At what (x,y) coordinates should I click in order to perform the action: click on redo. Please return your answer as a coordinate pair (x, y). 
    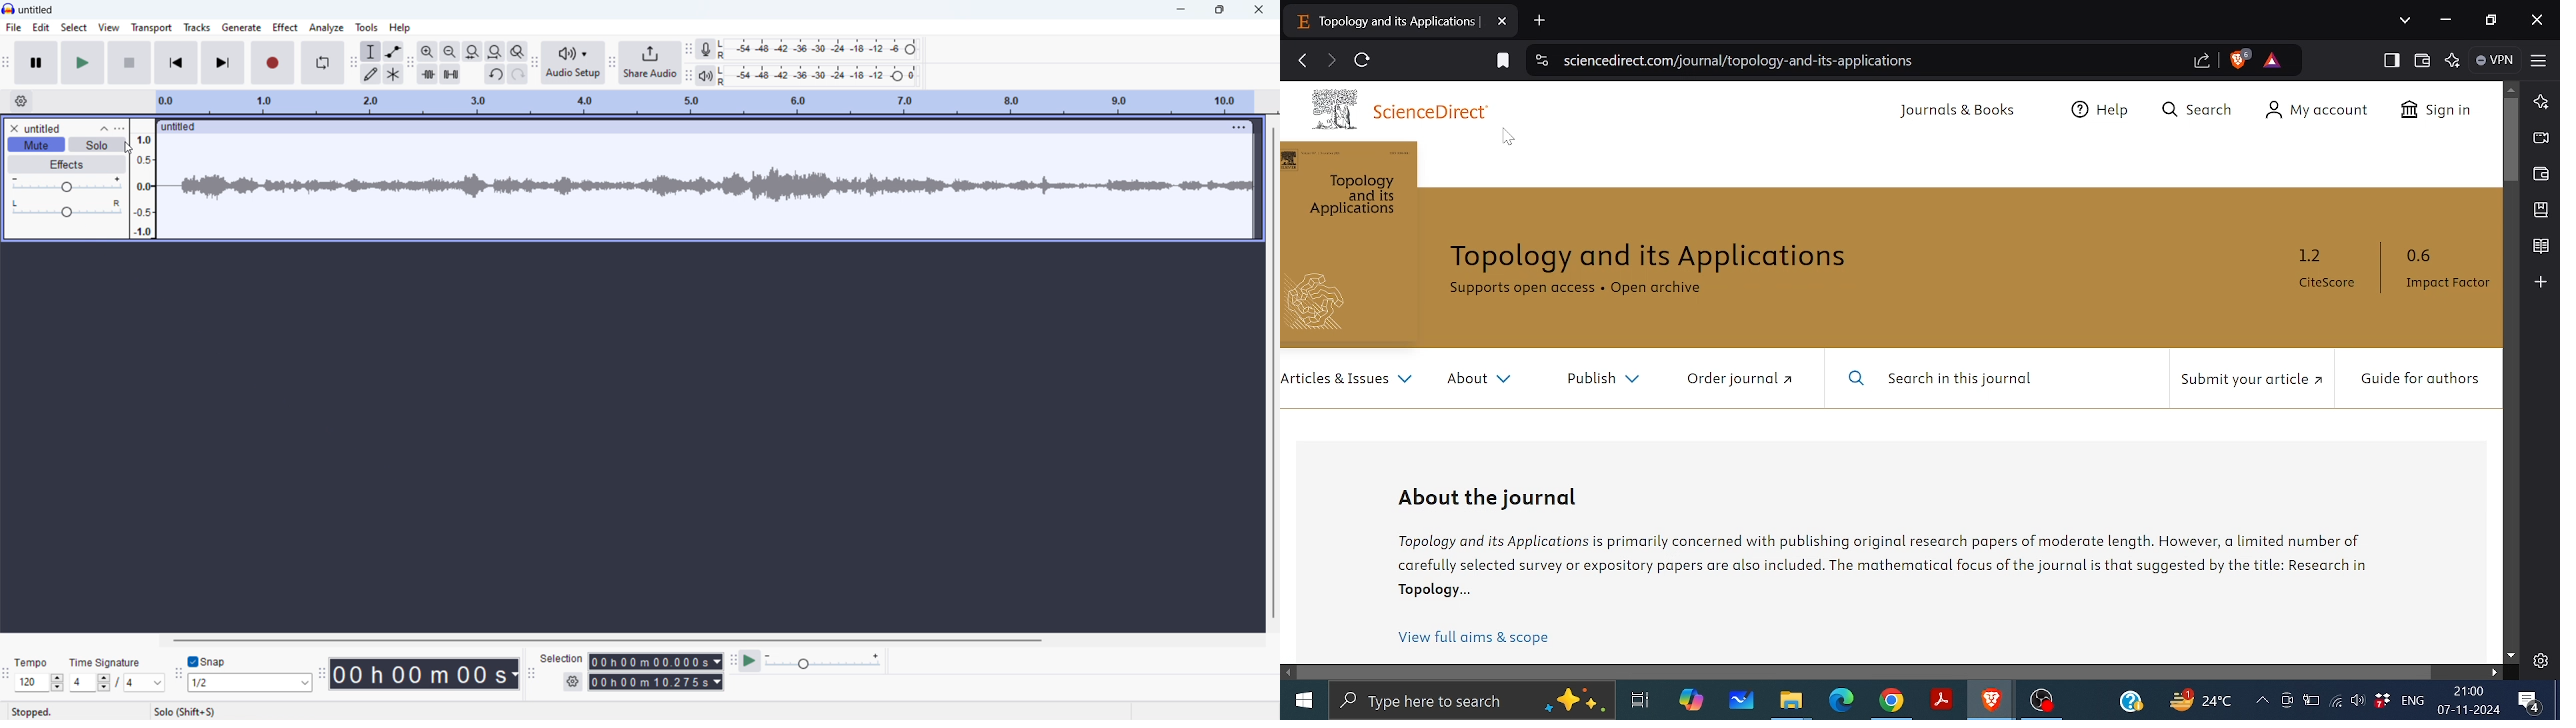
    Looking at the image, I should click on (517, 75).